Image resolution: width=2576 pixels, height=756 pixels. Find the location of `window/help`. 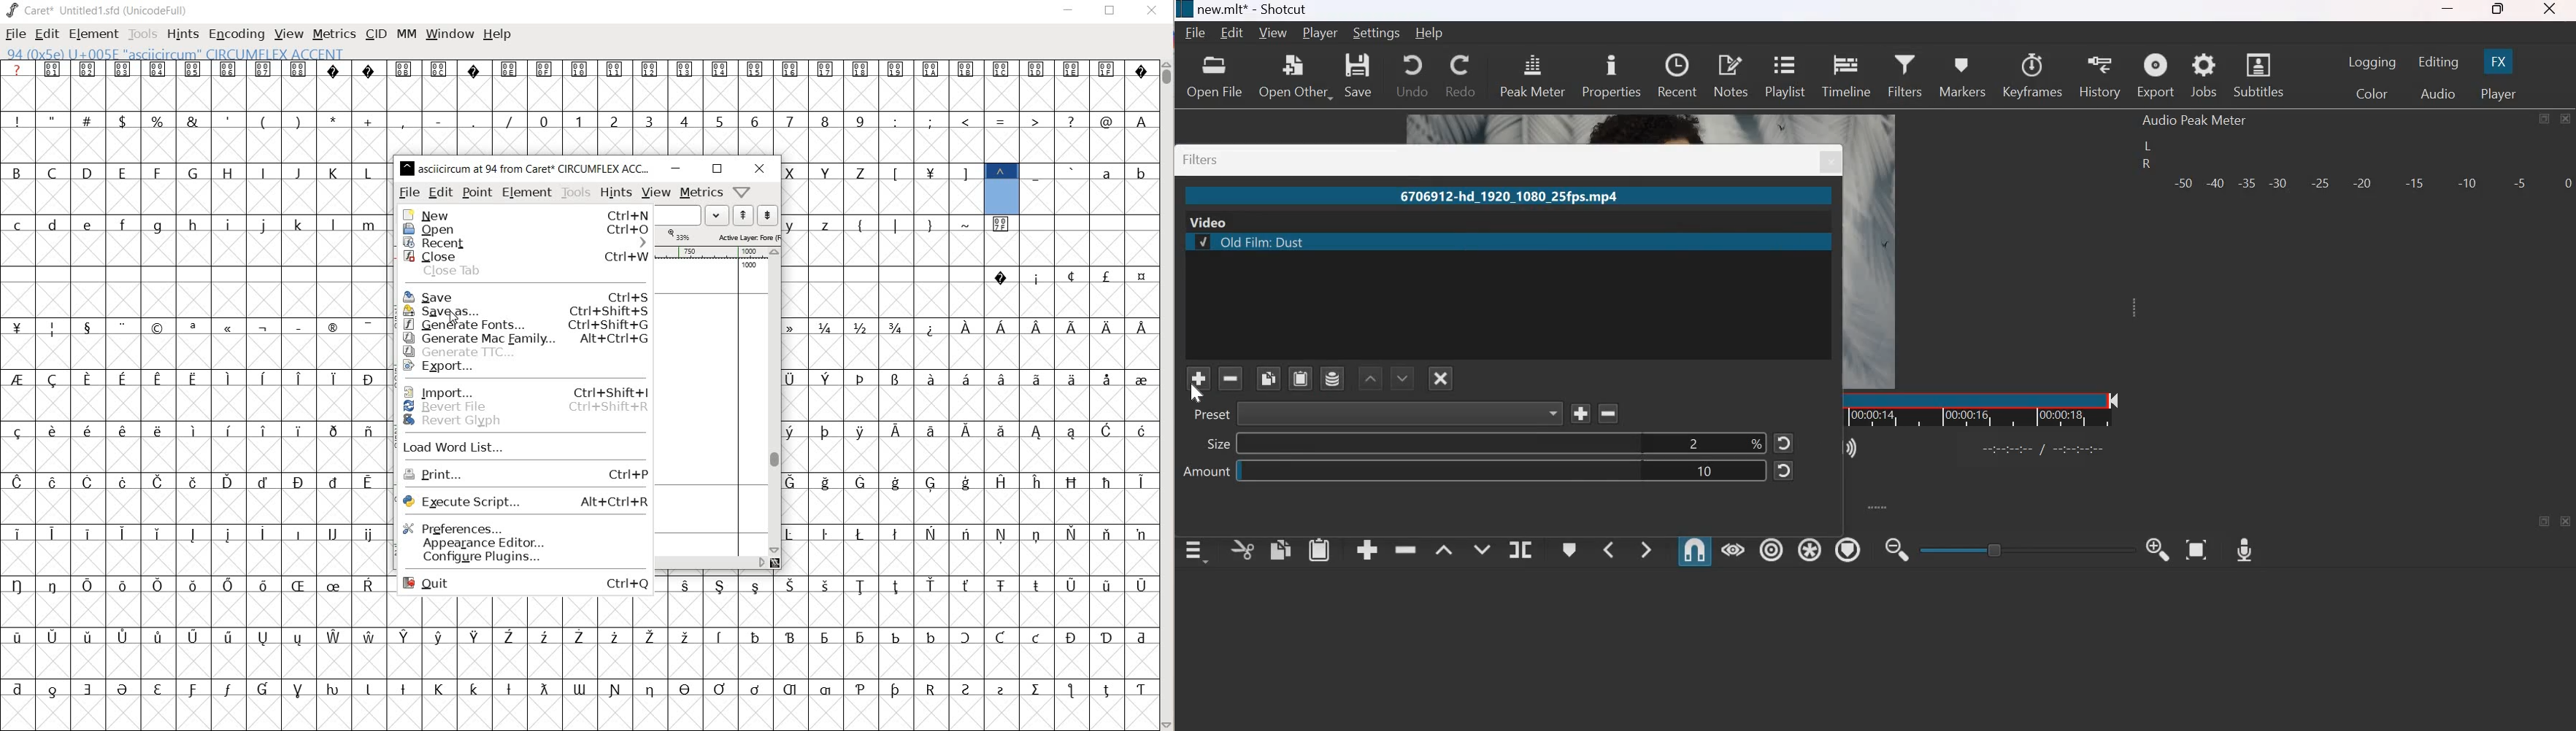

window/help is located at coordinates (740, 191).